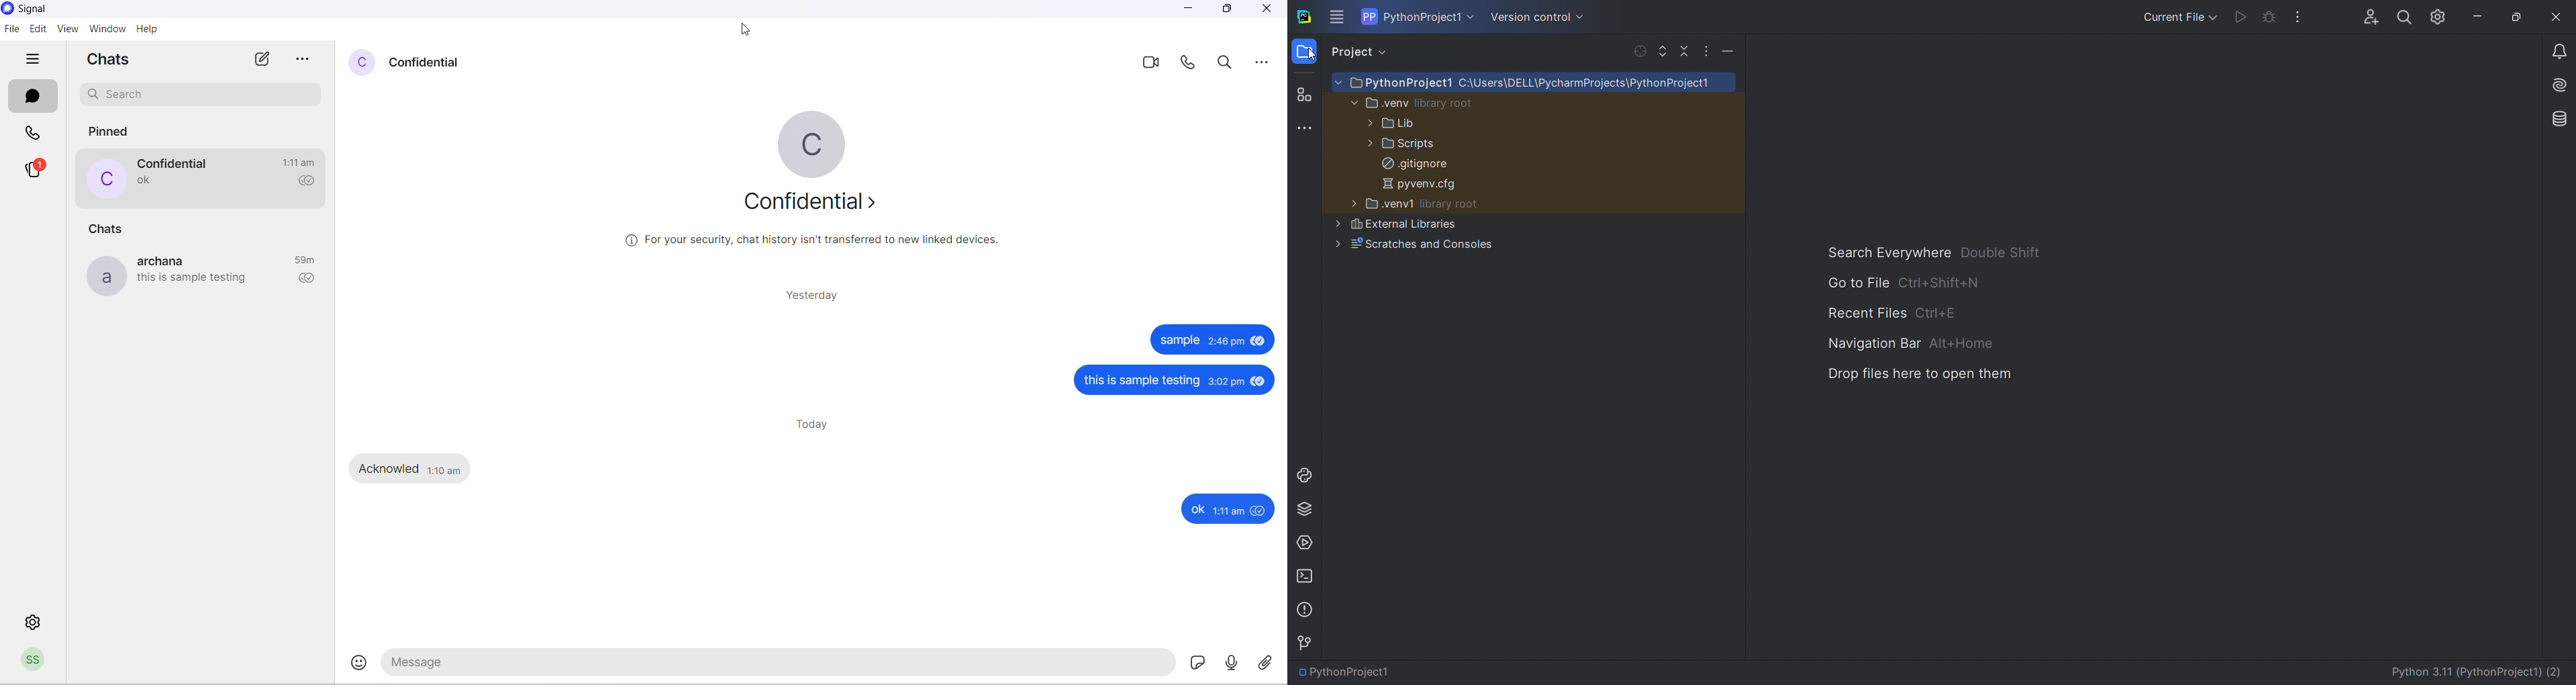 Image resolution: width=2576 pixels, height=700 pixels. I want to click on seen, so click(1260, 383).